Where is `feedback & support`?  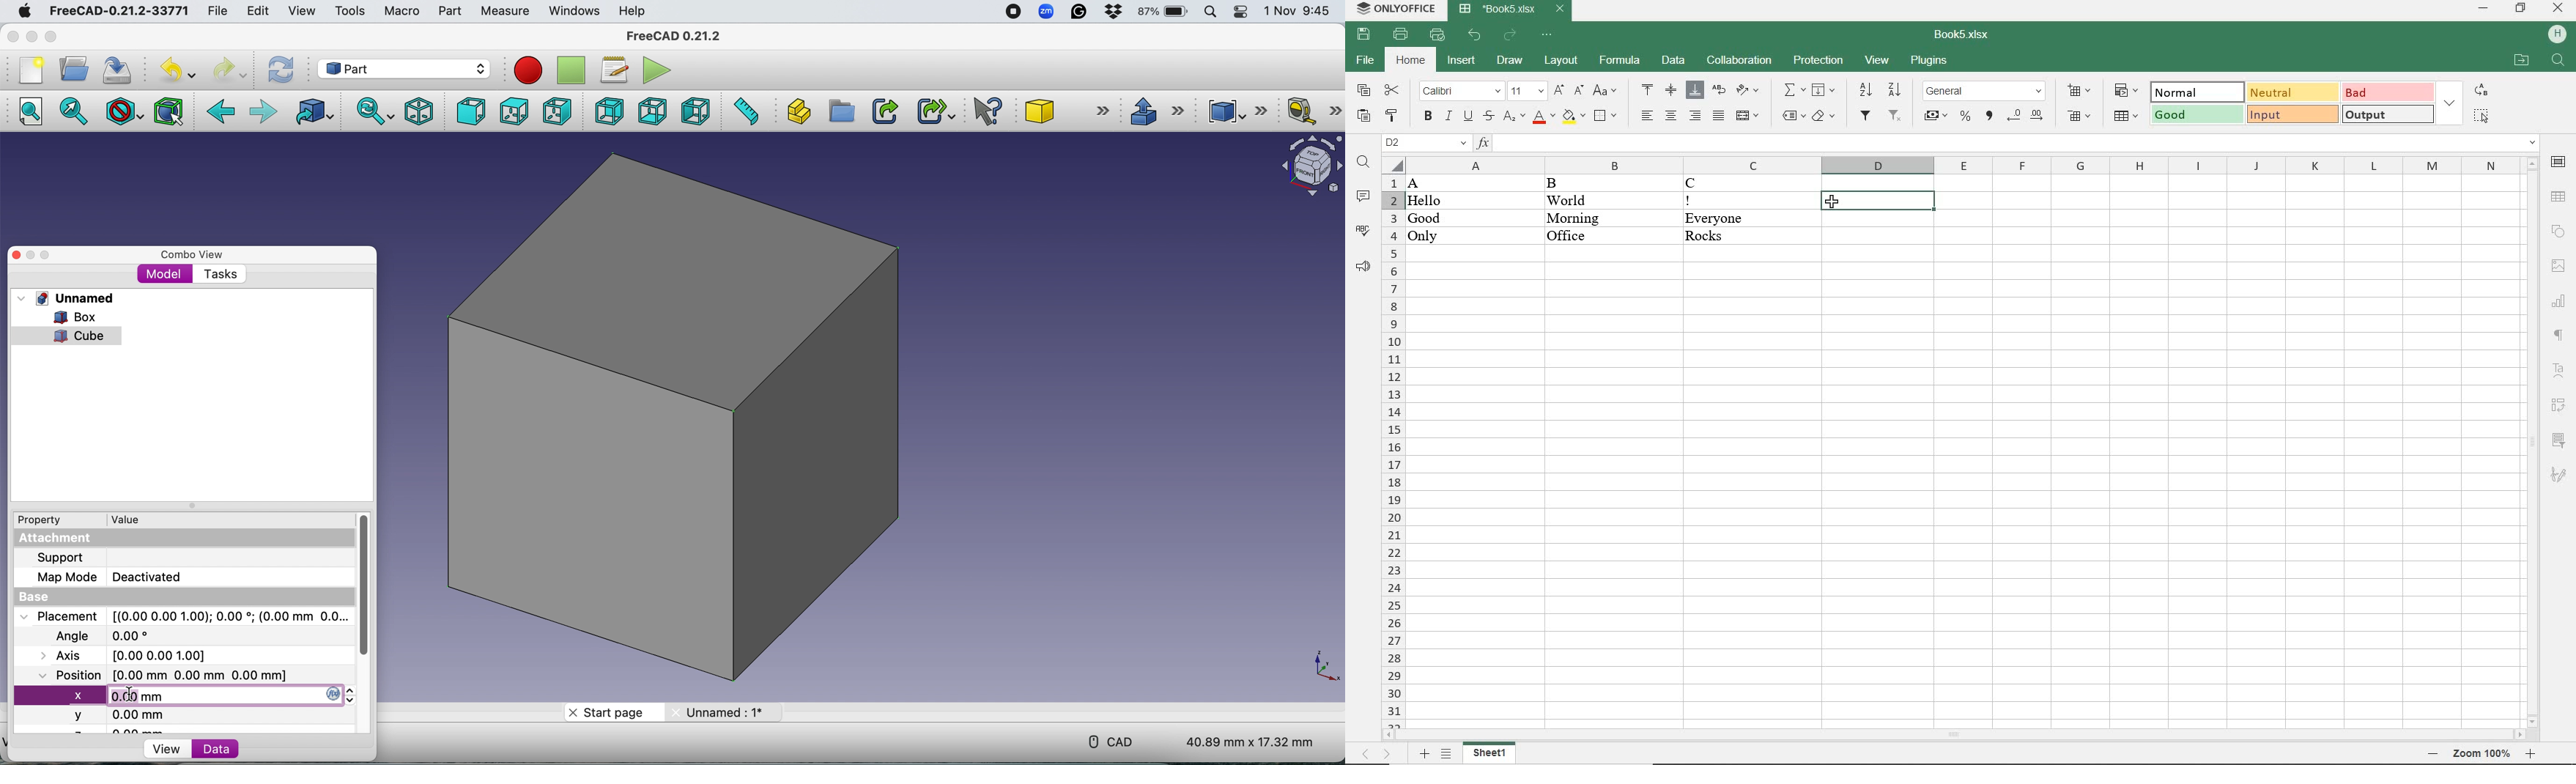 feedback & support is located at coordinates (1363, 268).